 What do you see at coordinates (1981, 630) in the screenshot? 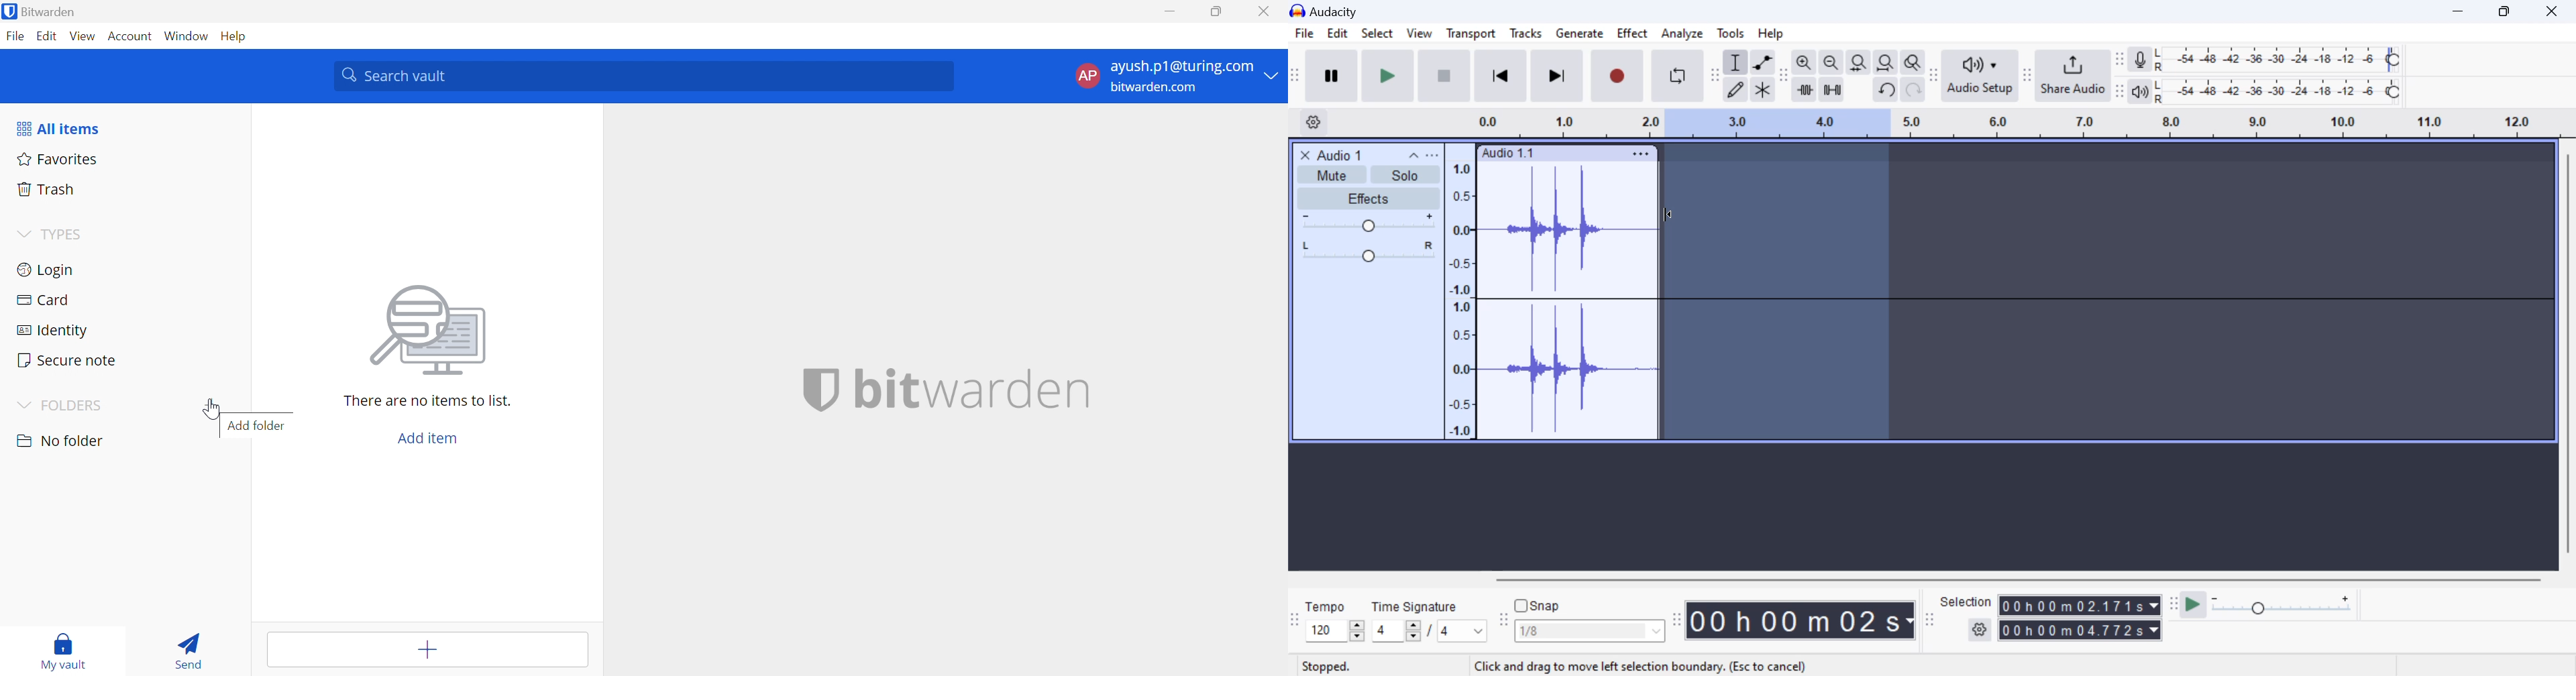
I see `settings` at bounding box center [1981, 630].